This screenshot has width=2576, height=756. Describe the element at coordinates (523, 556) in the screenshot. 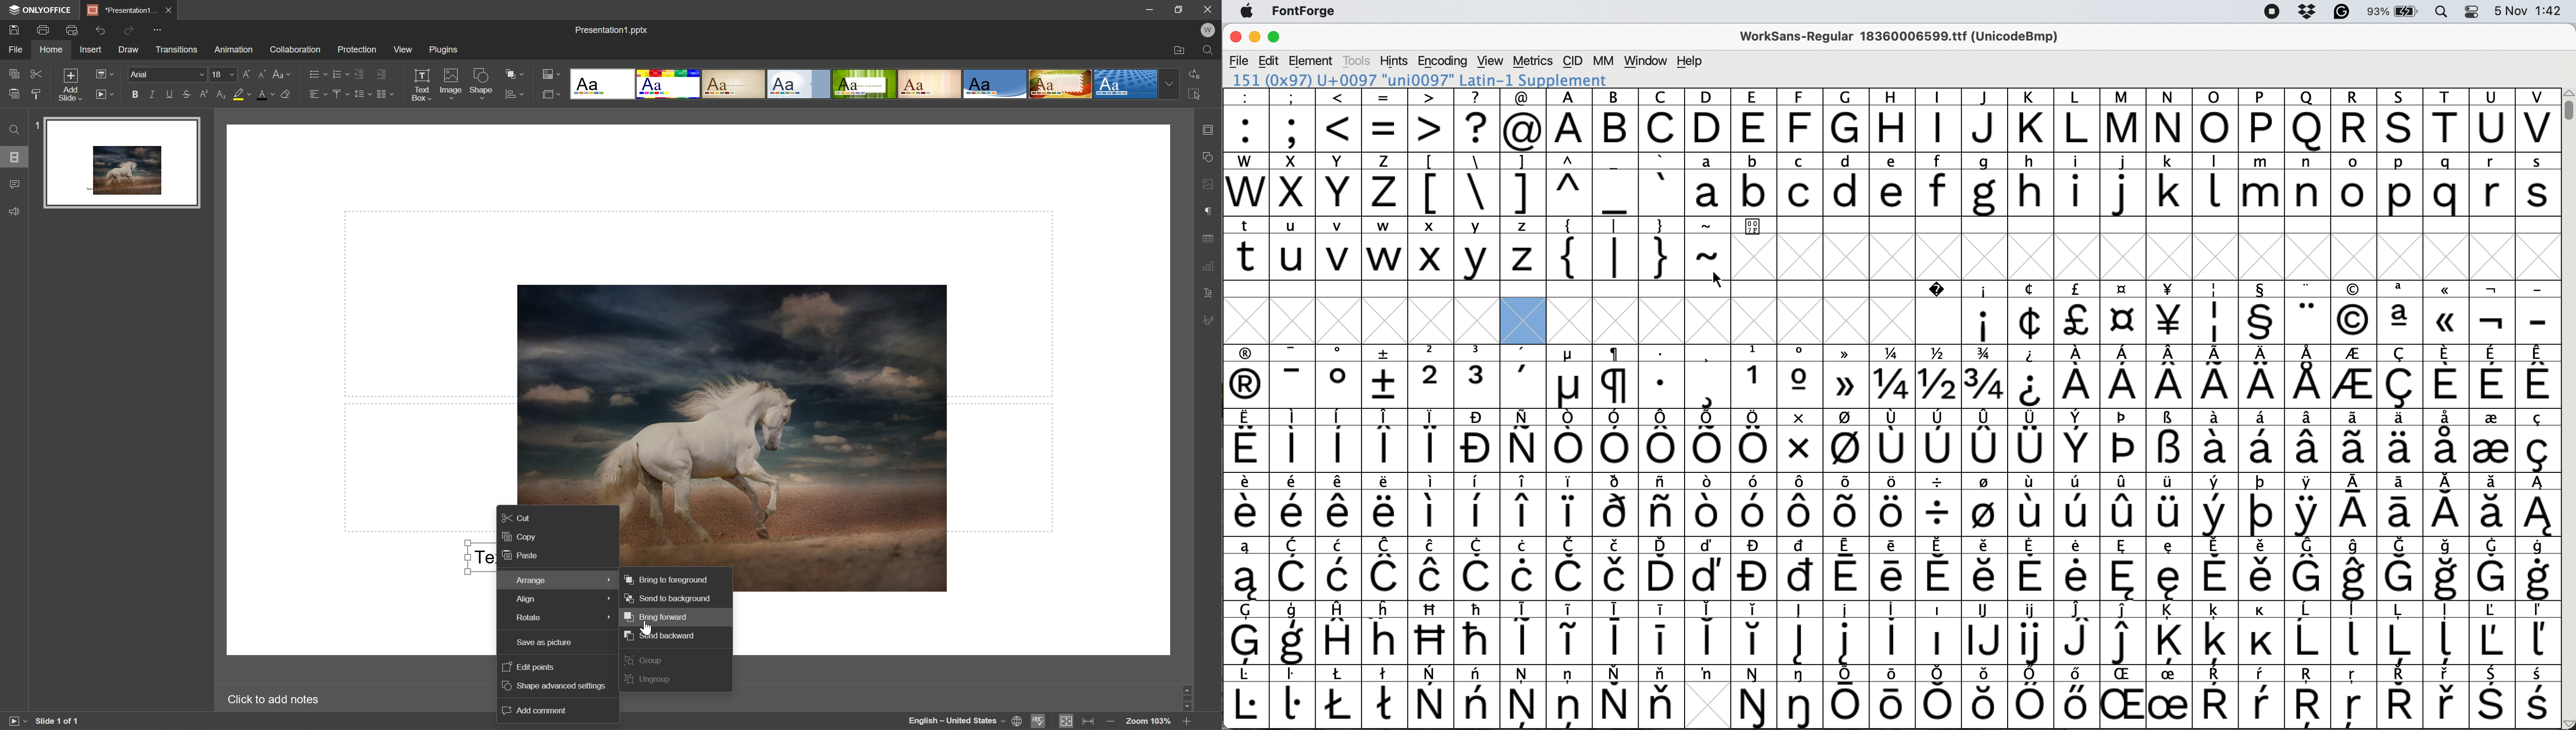

I see `Paste` at that location.